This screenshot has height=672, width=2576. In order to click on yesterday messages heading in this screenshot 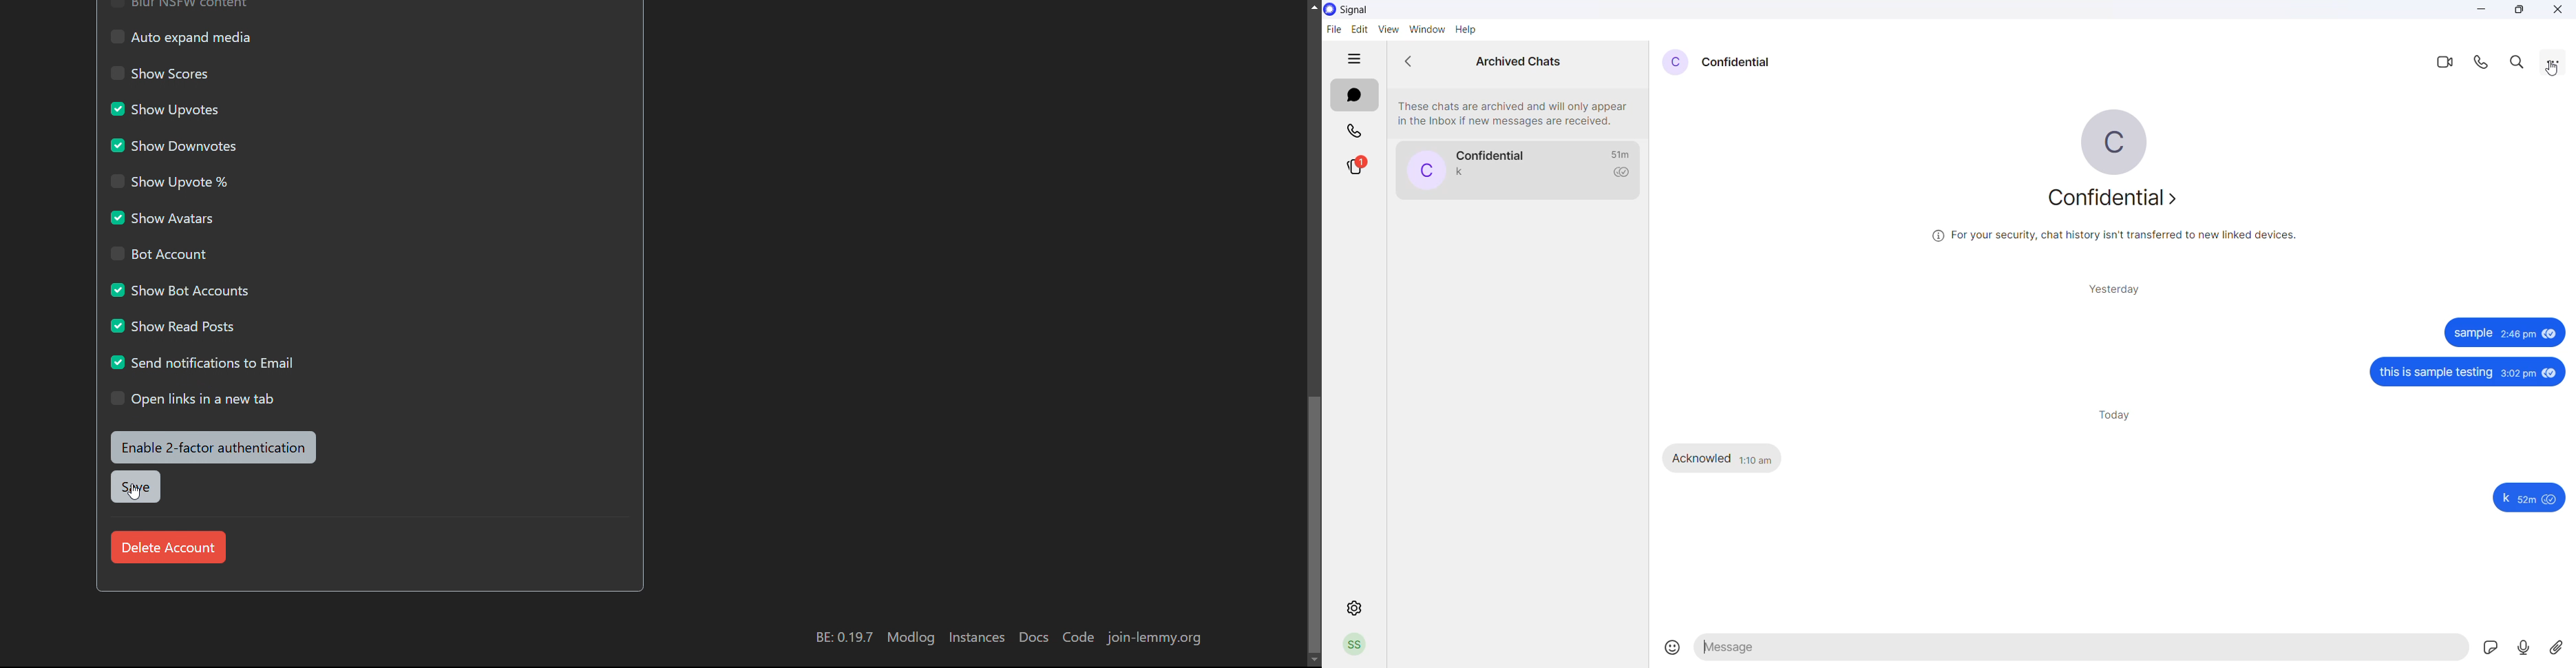, I will do `click(2116, 289)`.